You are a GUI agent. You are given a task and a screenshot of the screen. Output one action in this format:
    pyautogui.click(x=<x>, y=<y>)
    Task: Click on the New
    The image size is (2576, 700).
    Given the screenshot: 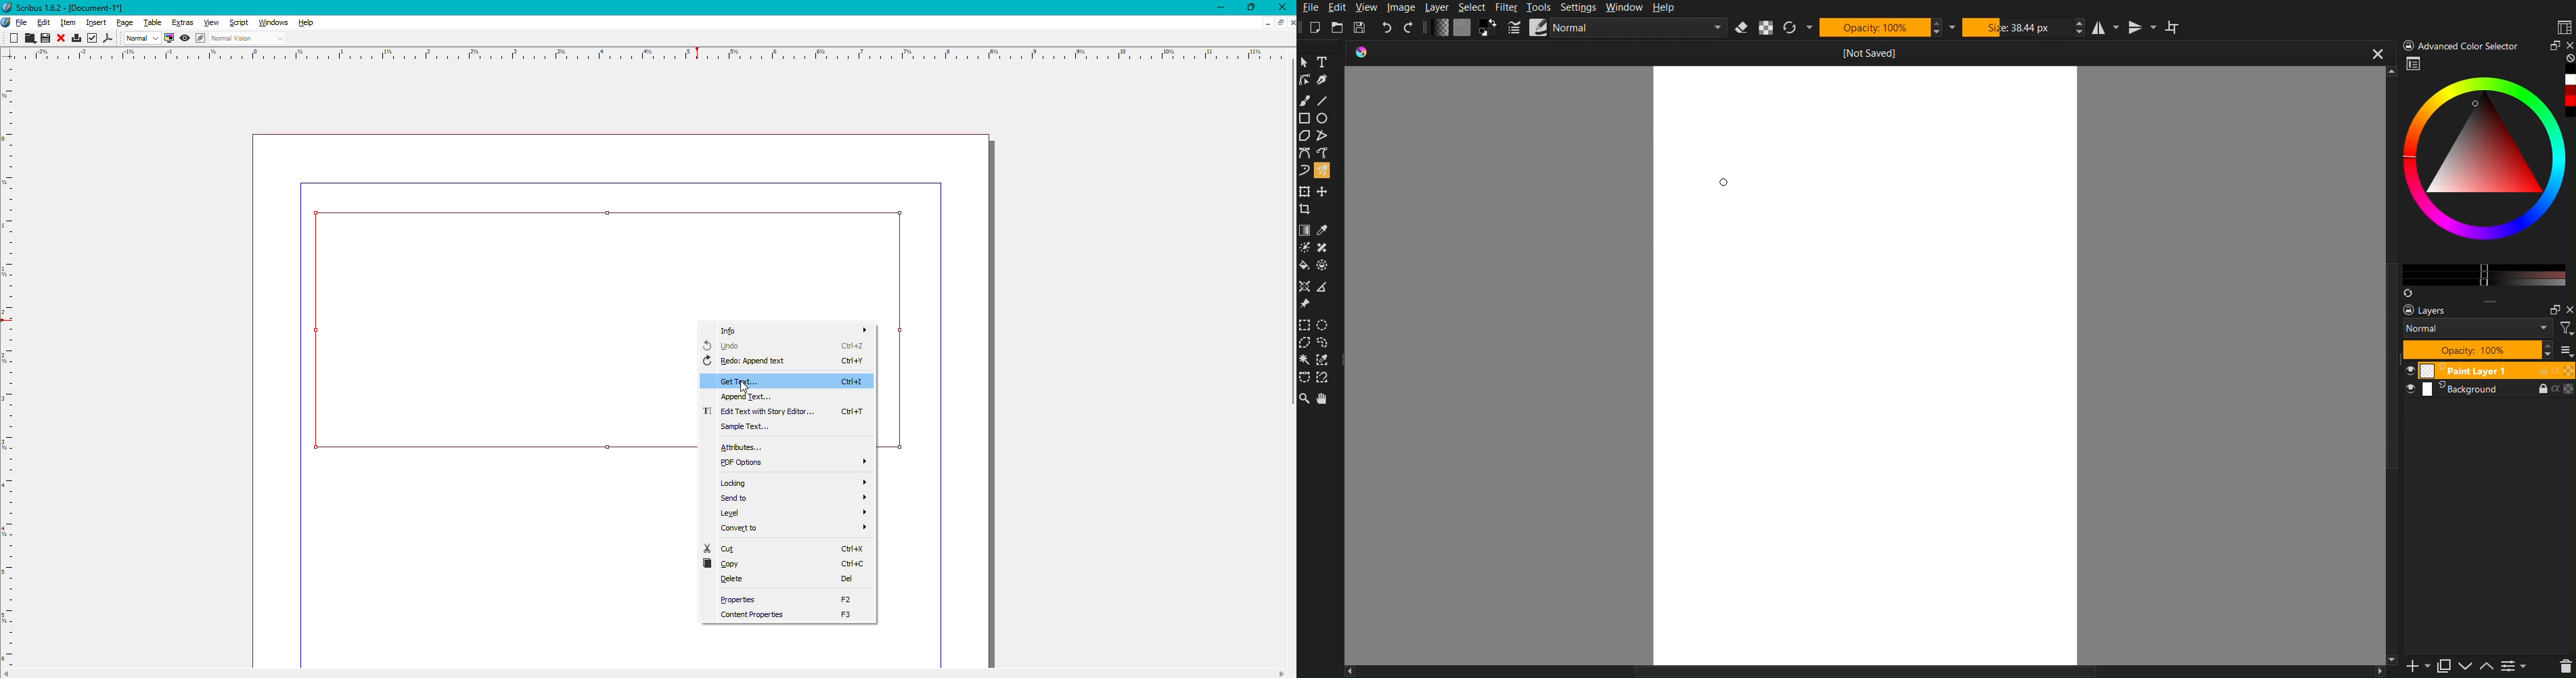 What is the action you would take?
    pyautogui.click(x=1319, y=25)
    